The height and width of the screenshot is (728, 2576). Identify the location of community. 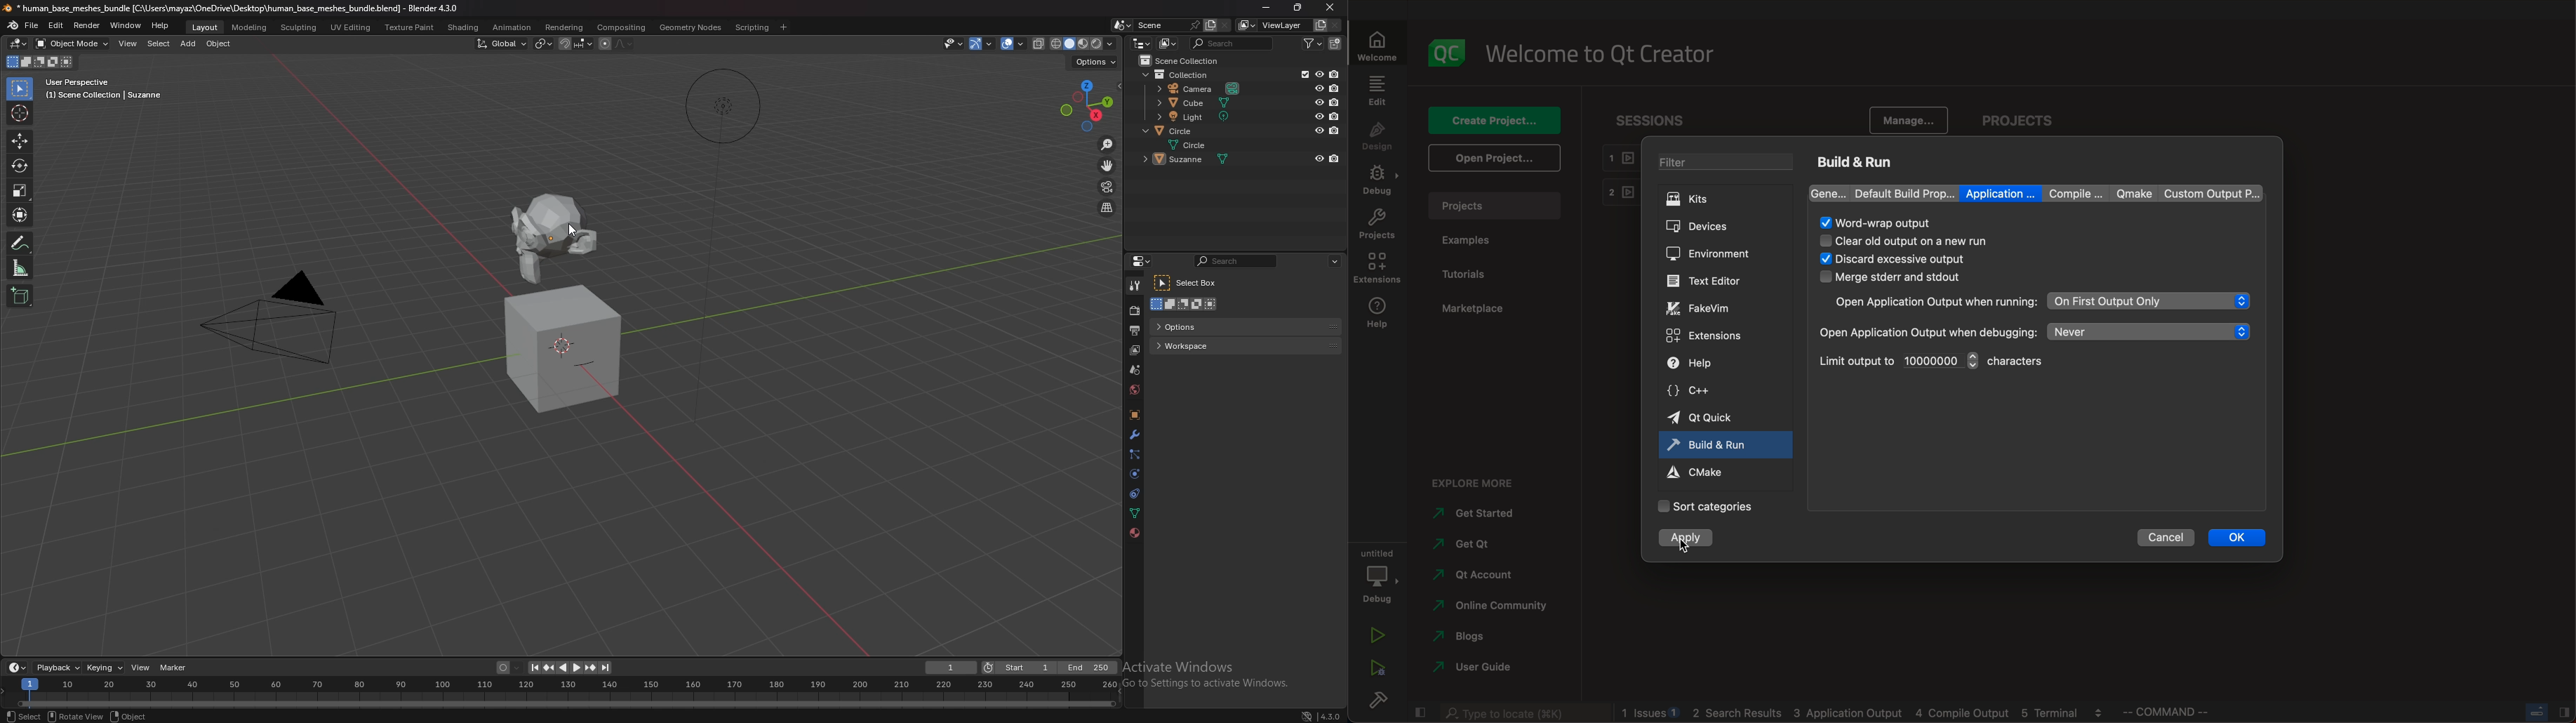
(1486, 608).